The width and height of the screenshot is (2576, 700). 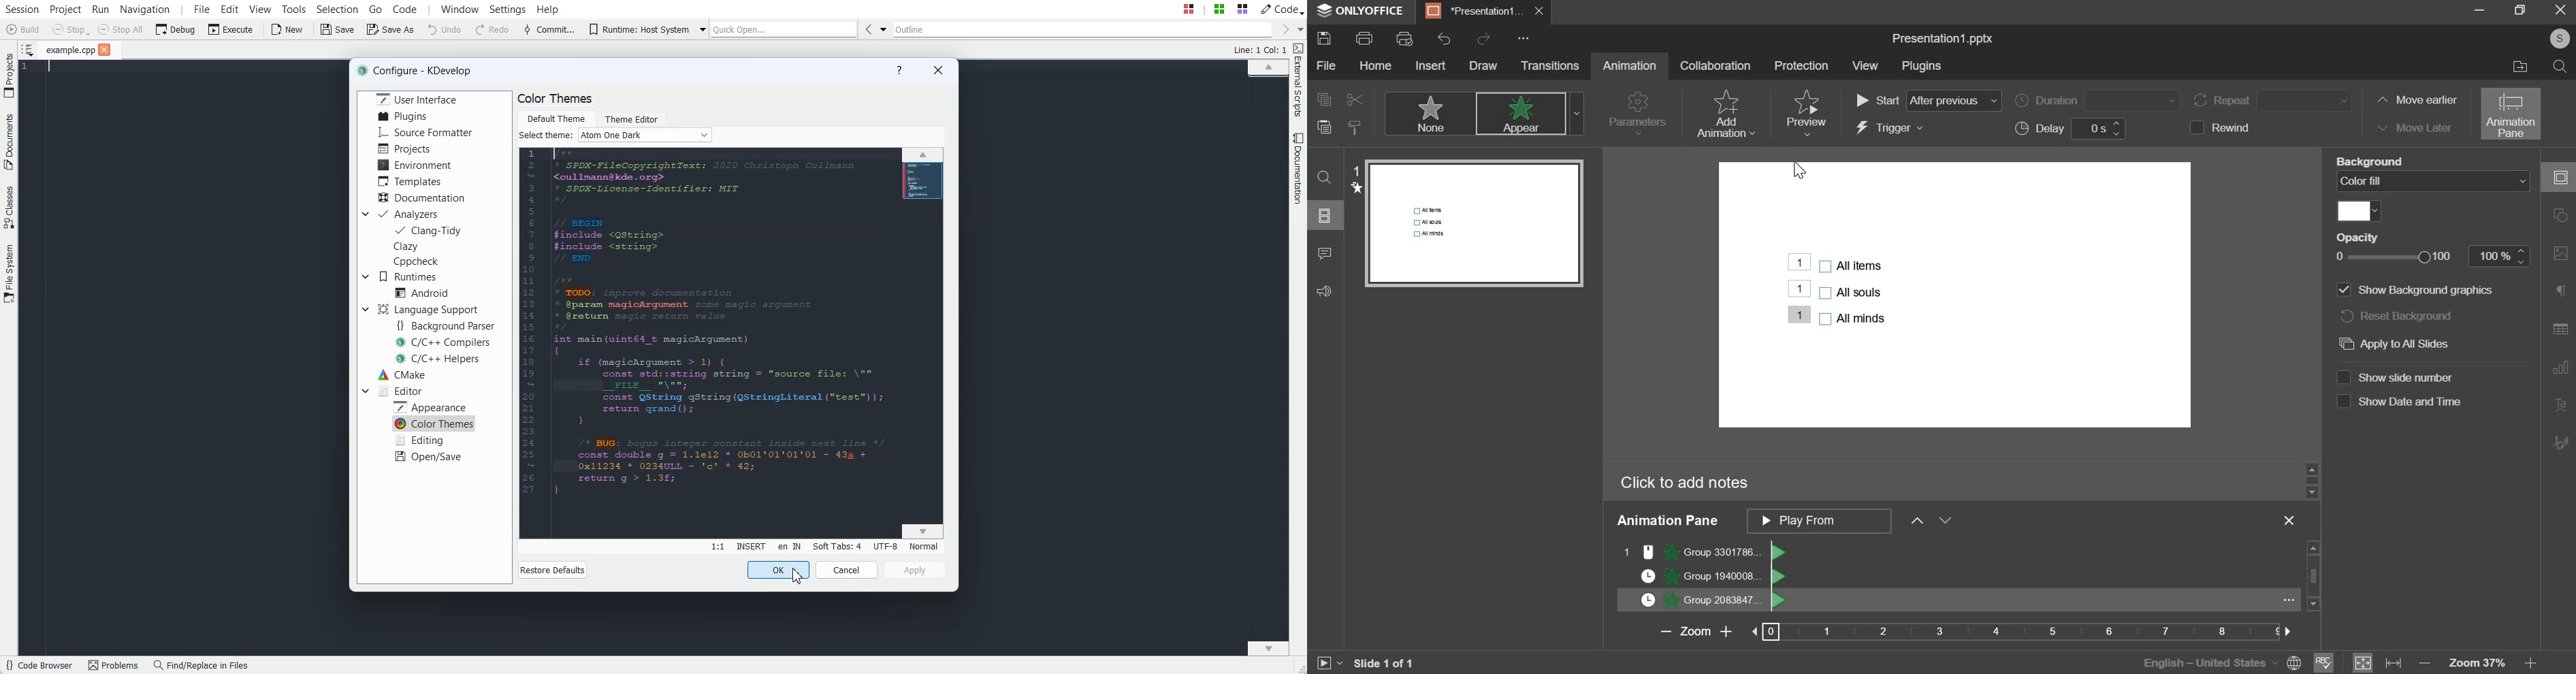 What do you see at coordinates (2414, 291) in the screenshot?
I see `show background graphics` at bounding box center [2414, 291].